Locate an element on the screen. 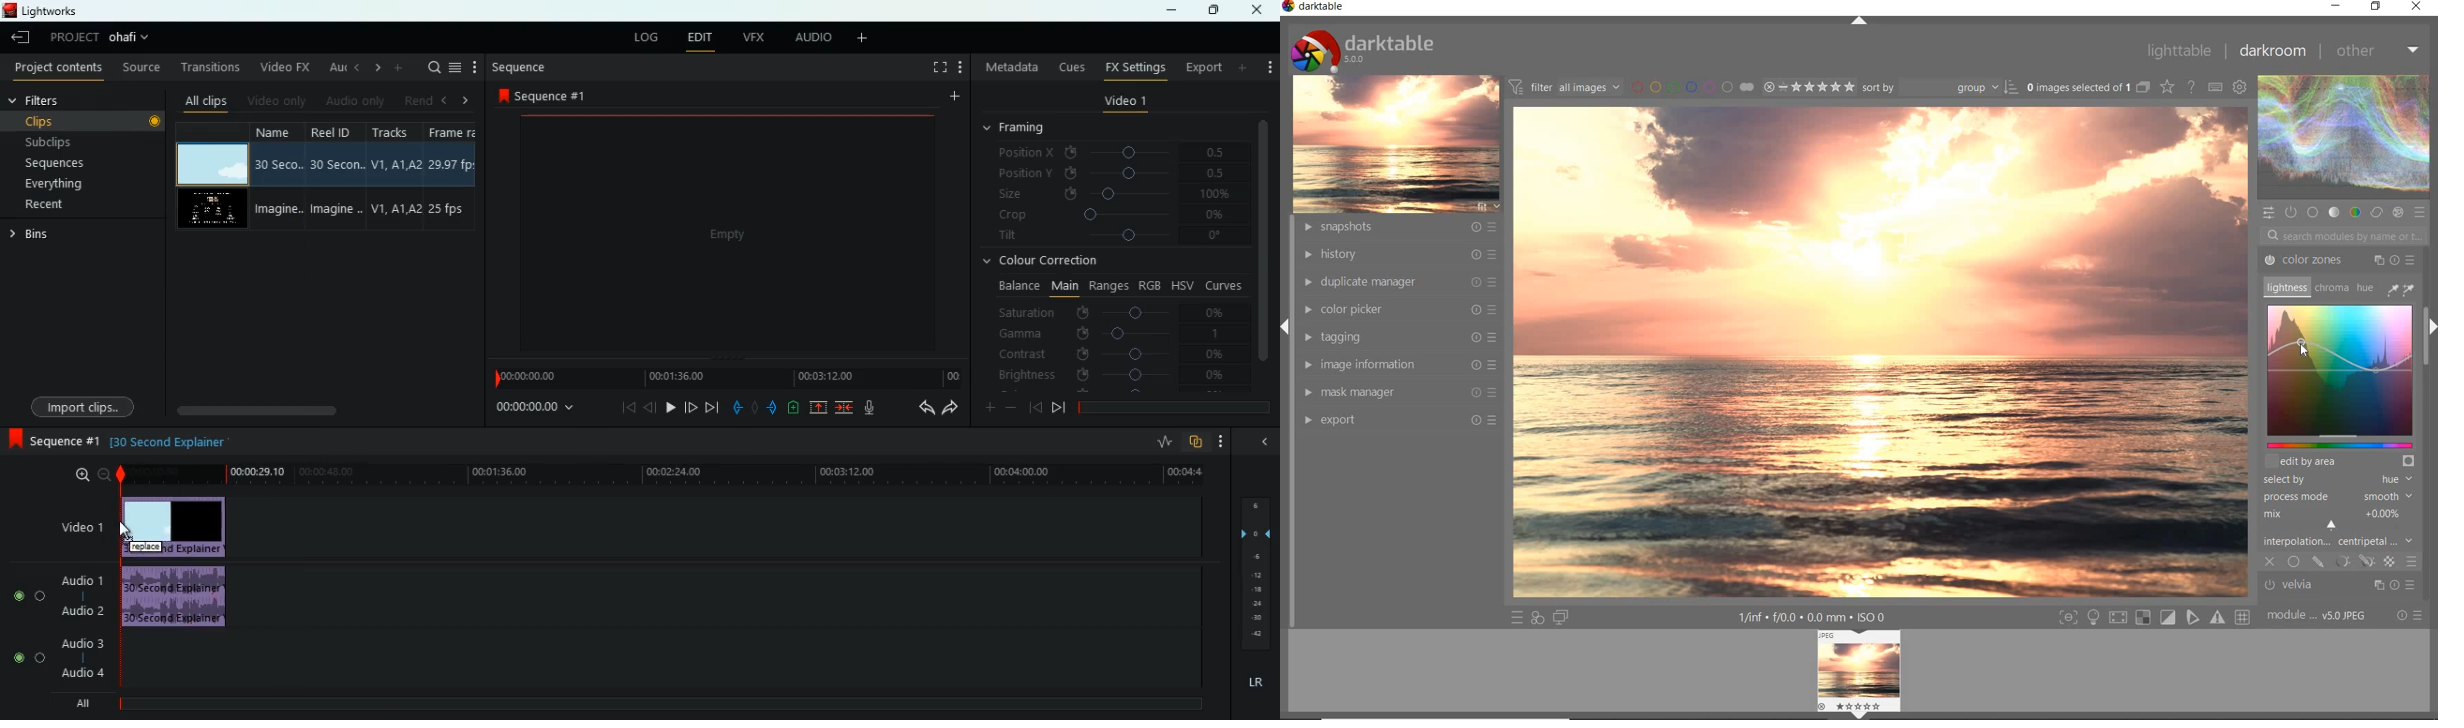 The width and height of the screenshot is (2464, 728). SORT is located at coordinates (1939, 88).